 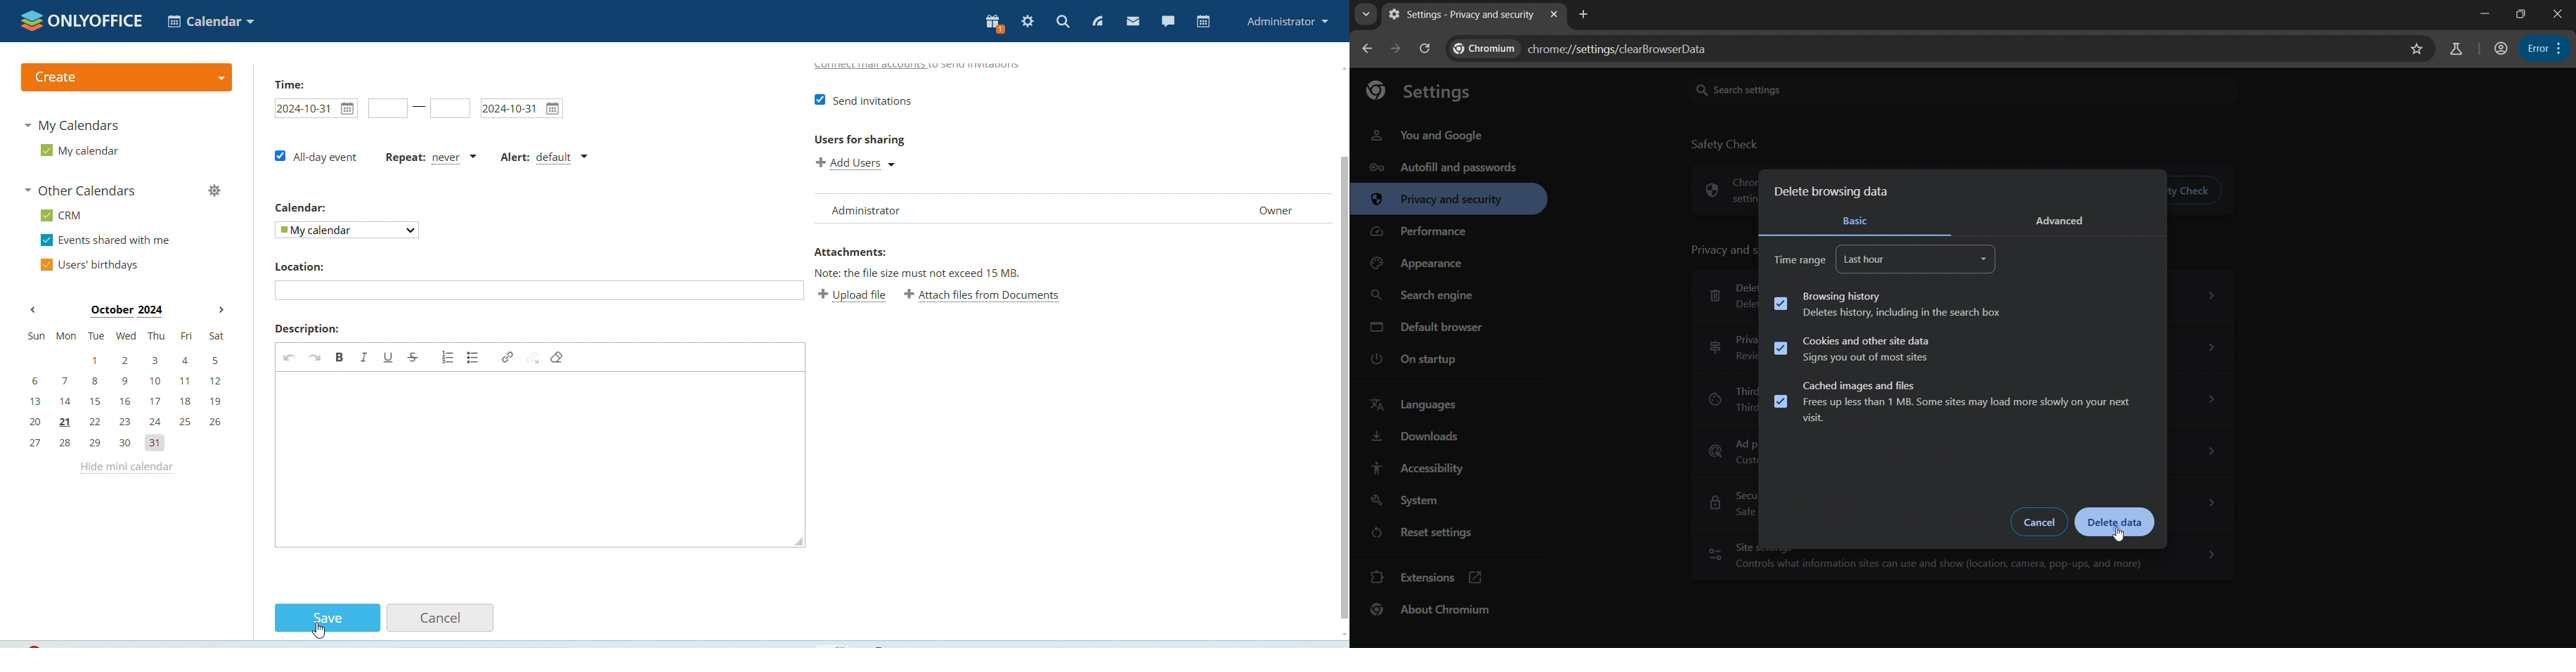 I want to click on reset settings, so click(x=1420, y=532).